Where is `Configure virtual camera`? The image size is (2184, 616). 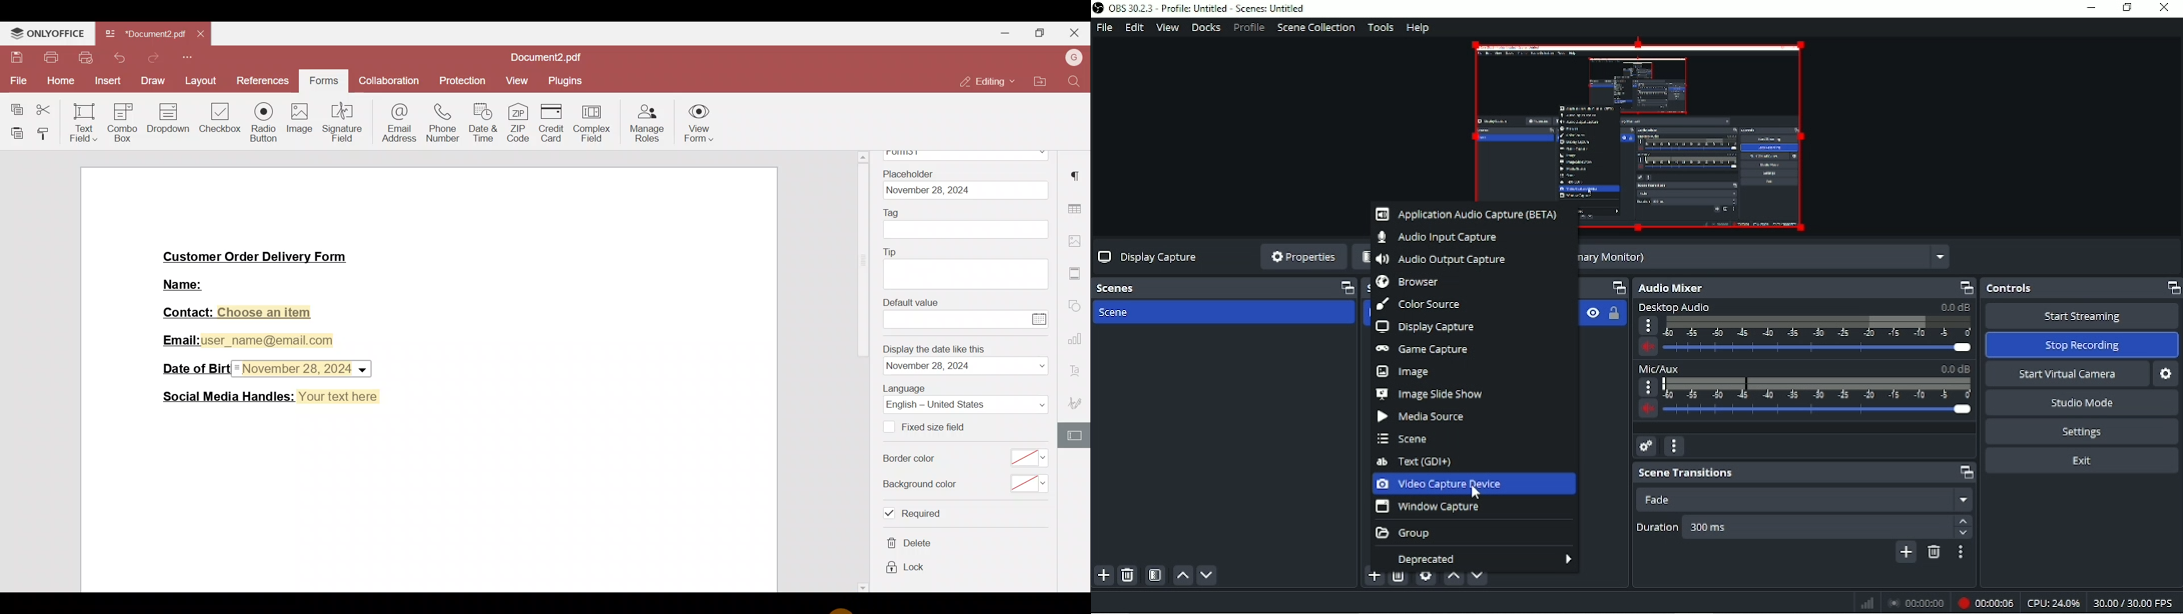 Configure virtual camera is located at coordinates (2166, 374).